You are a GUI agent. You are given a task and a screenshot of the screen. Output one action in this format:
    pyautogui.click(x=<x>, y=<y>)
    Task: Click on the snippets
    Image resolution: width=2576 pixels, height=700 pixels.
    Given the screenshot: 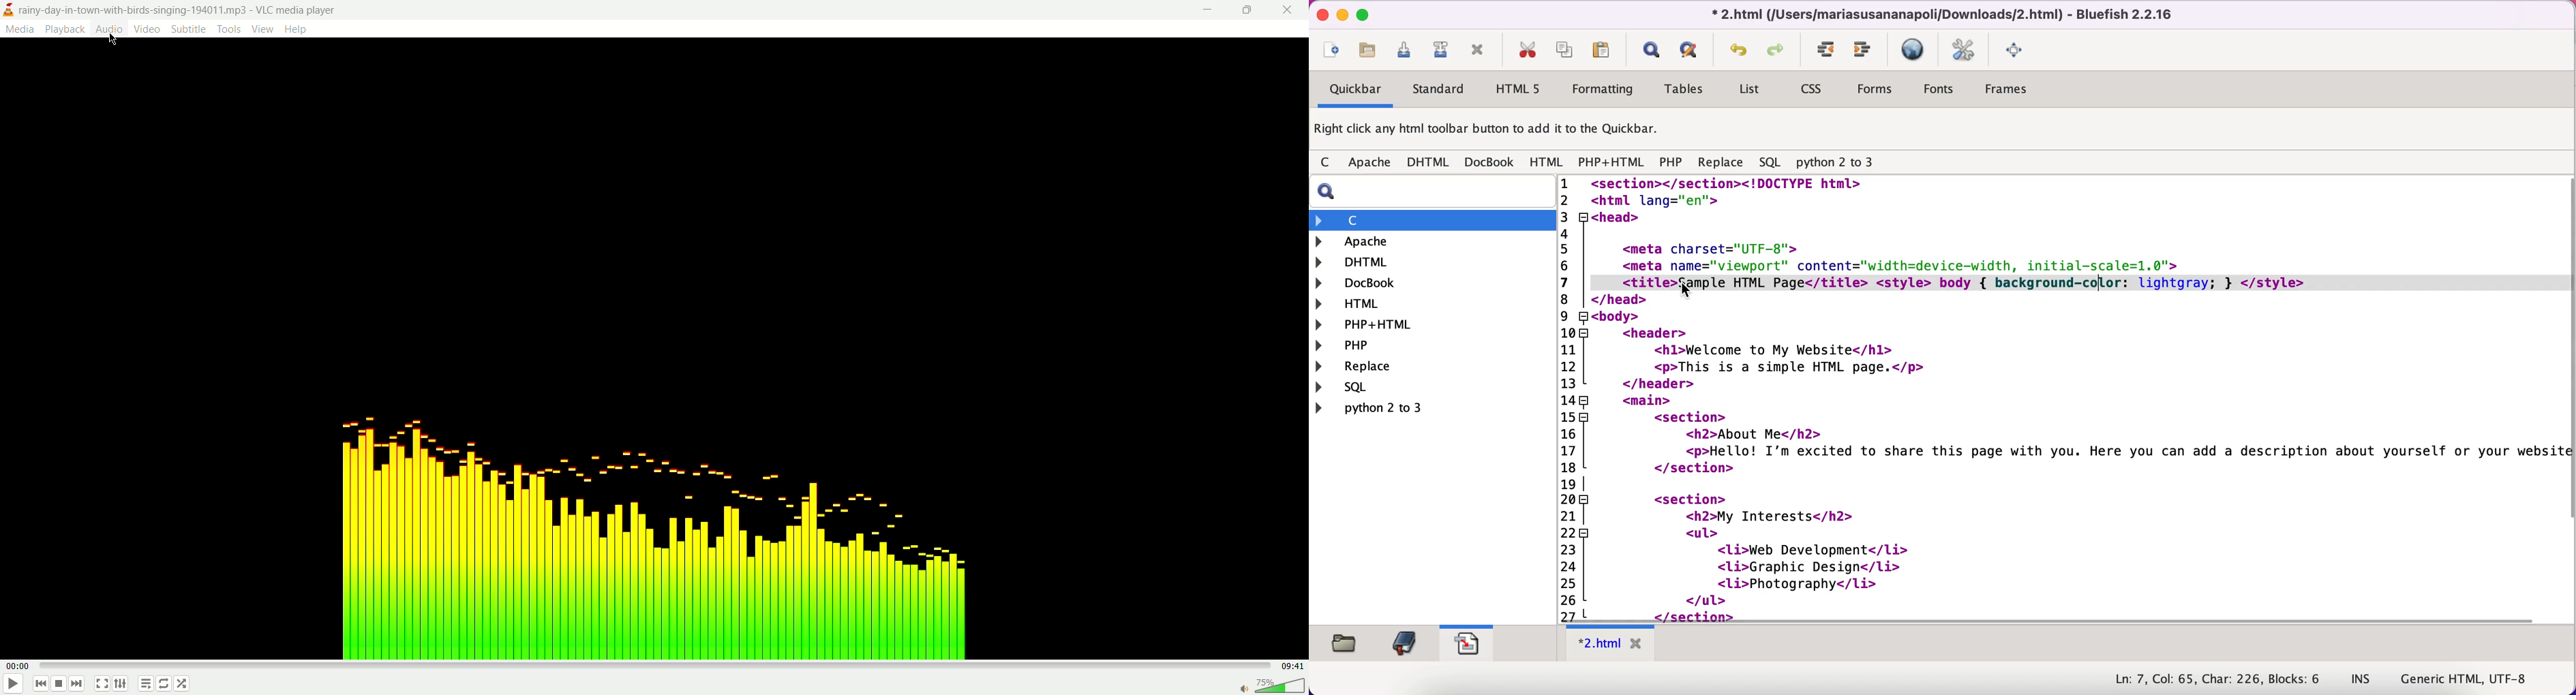 What is the action you would take?
    pyautogui.click(x=1466, y=641)
    